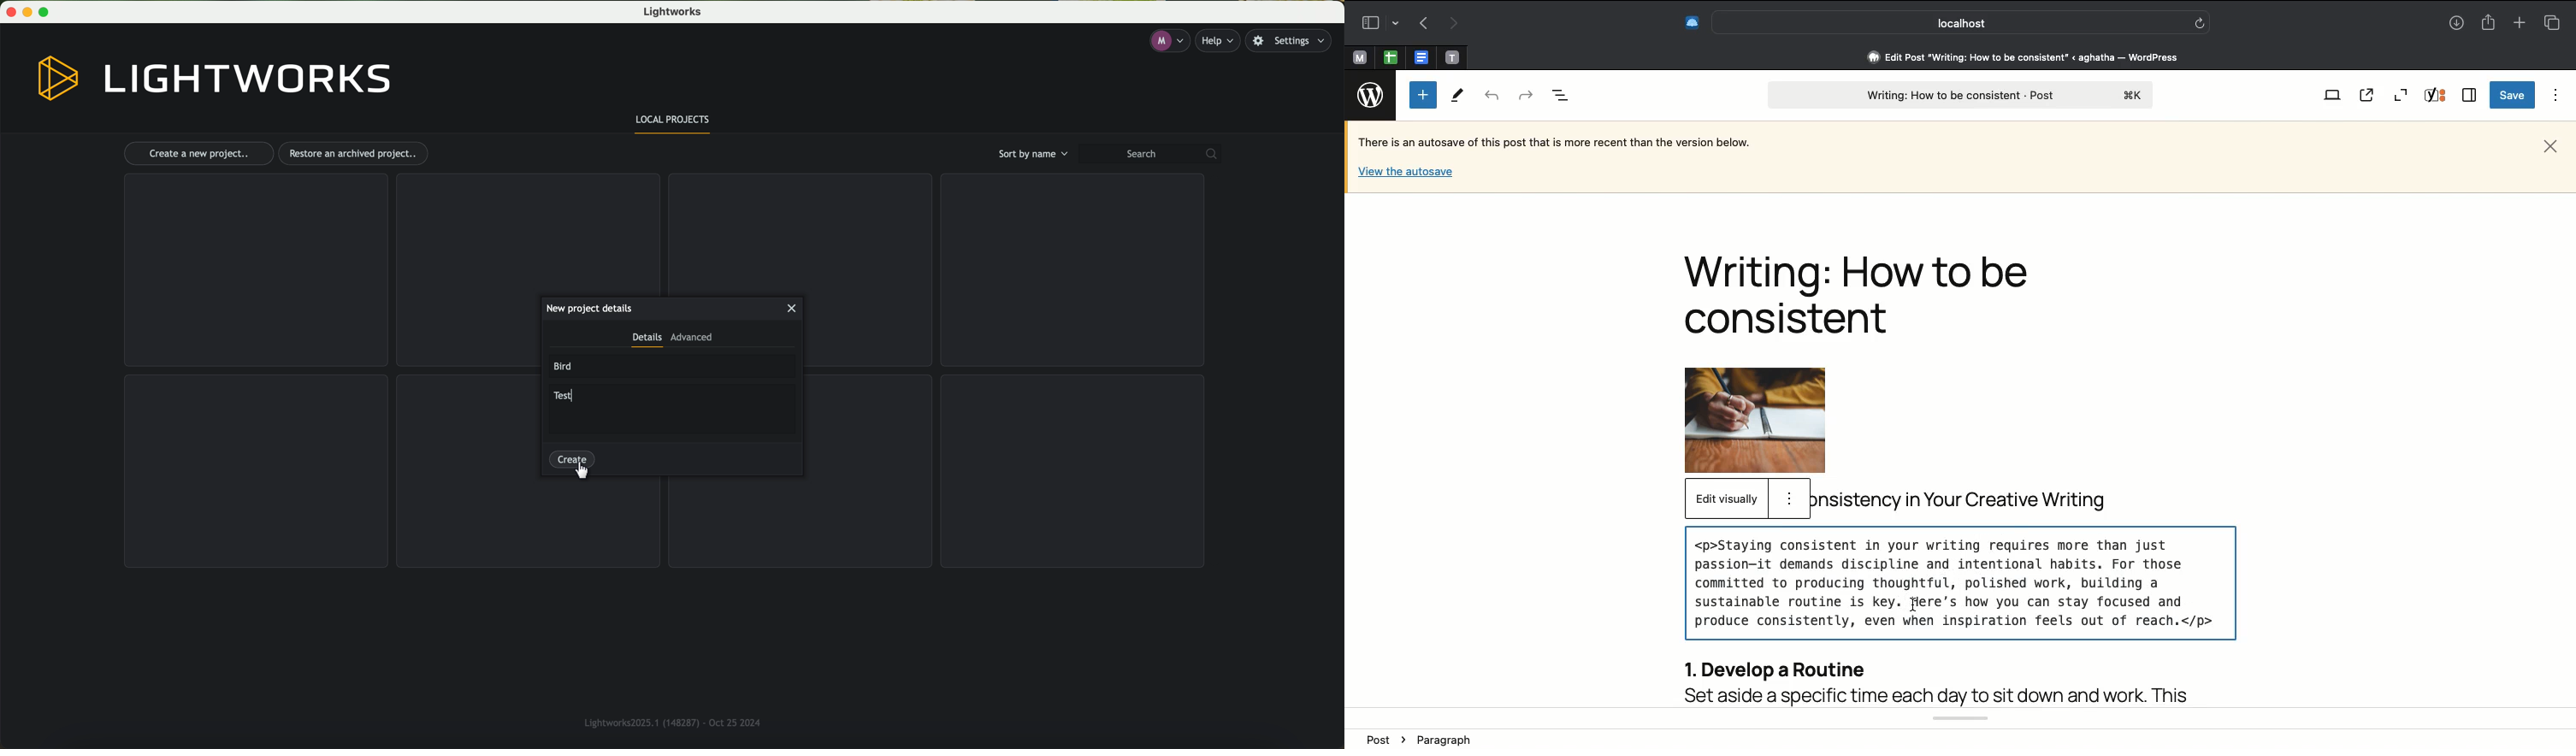 This screenshot has width=2576, height=756. Describe the element at coordinates (1789, 498) in the screenshot. I see `options` at that location.